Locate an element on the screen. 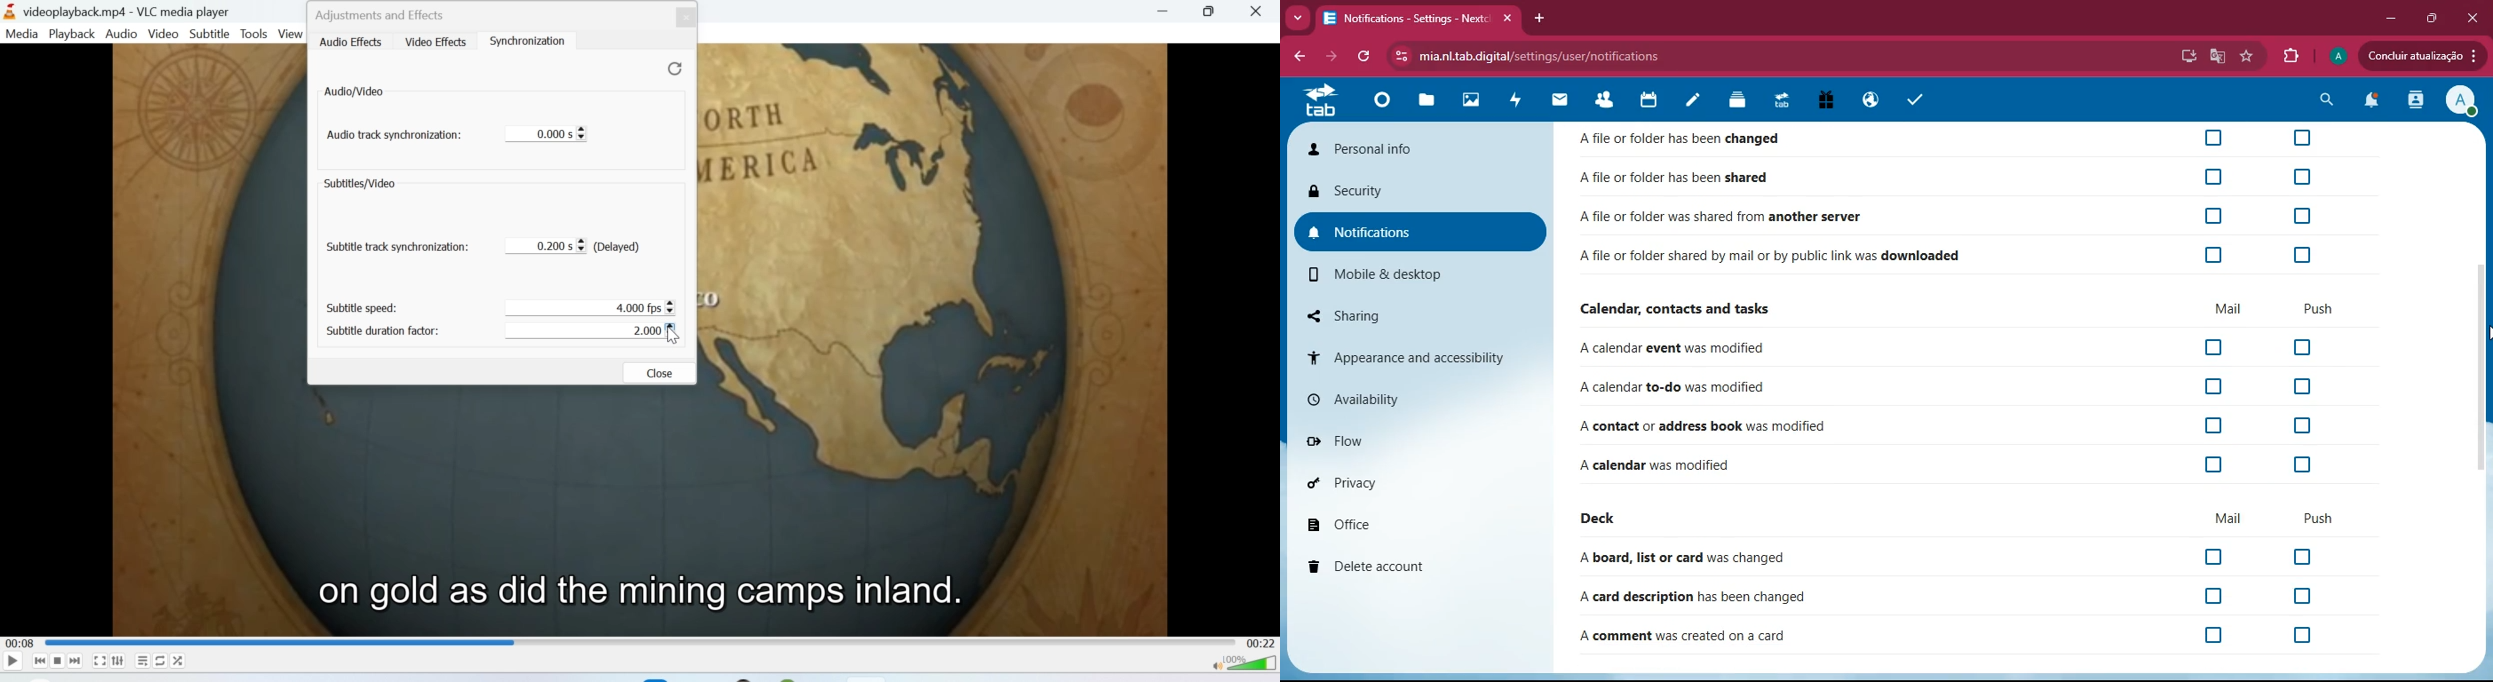 This screenshot has width=2520, height=700. off is located at coordinates (2212, 388).